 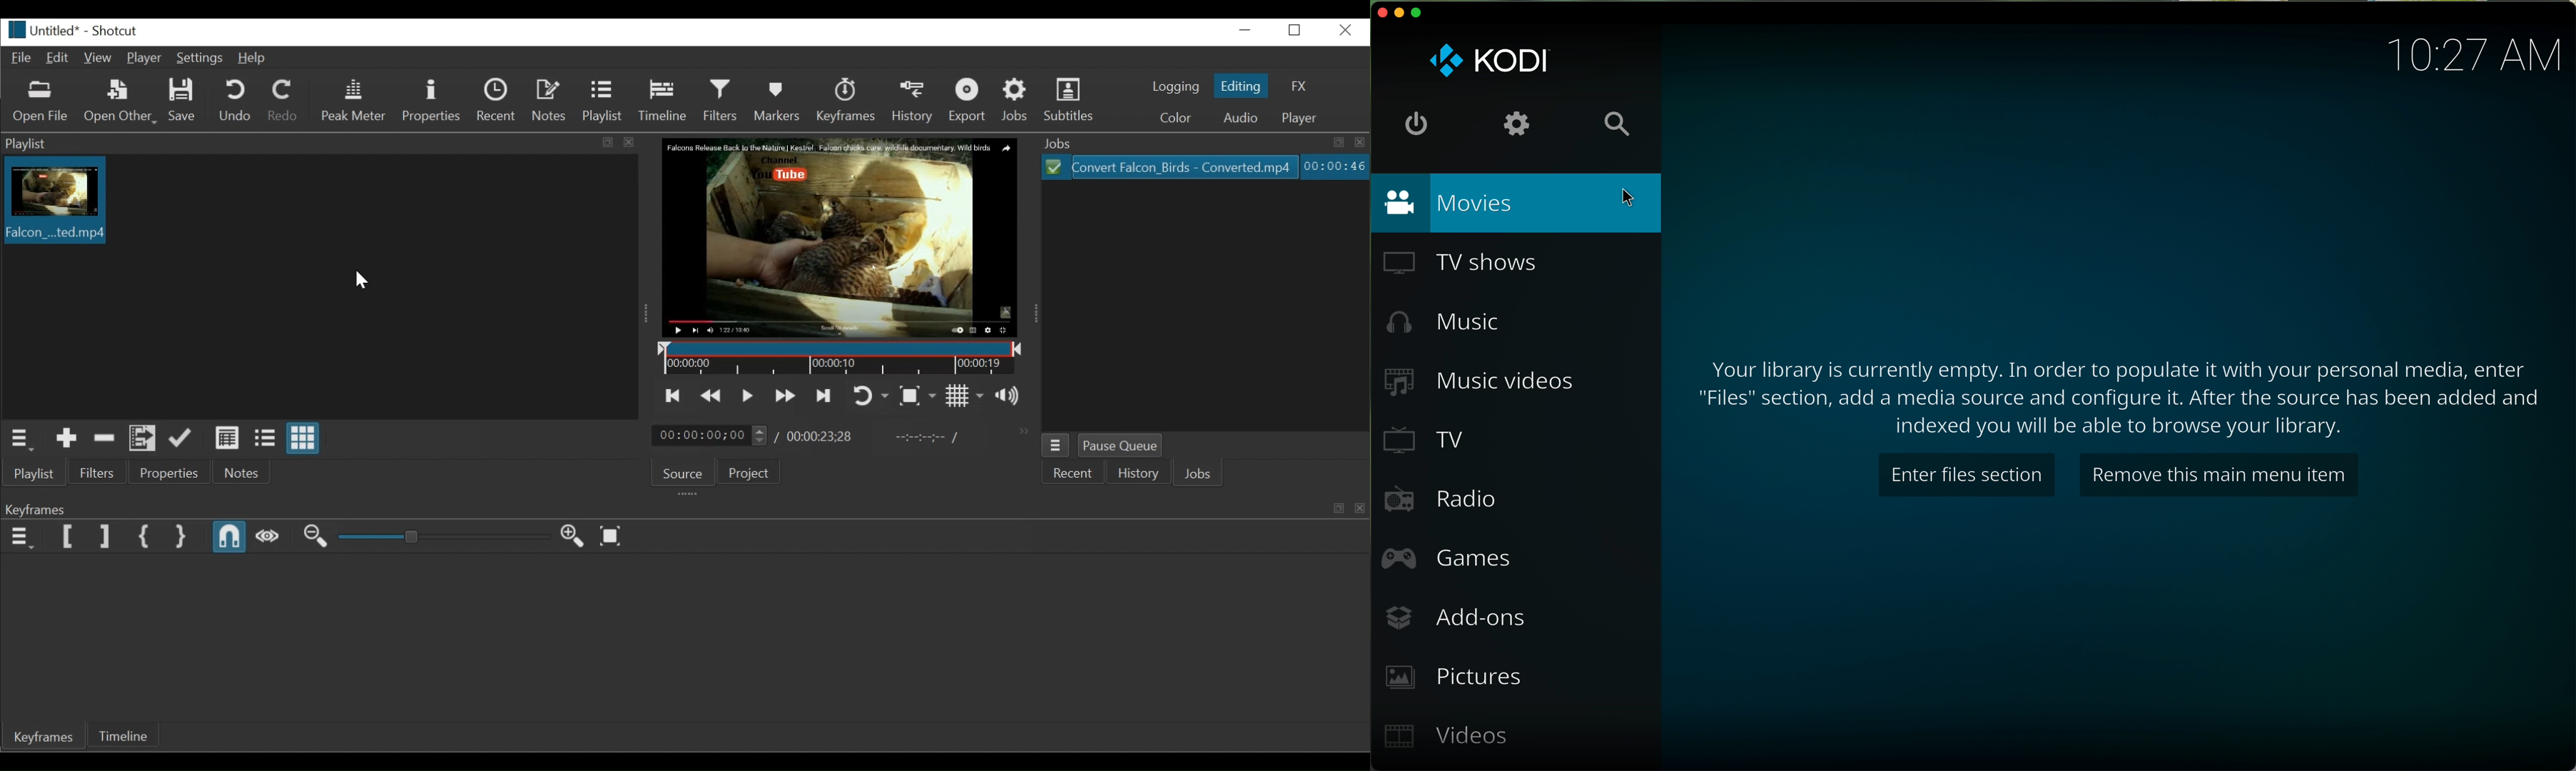 I want to click on music button, so click(x=1442, y=323).